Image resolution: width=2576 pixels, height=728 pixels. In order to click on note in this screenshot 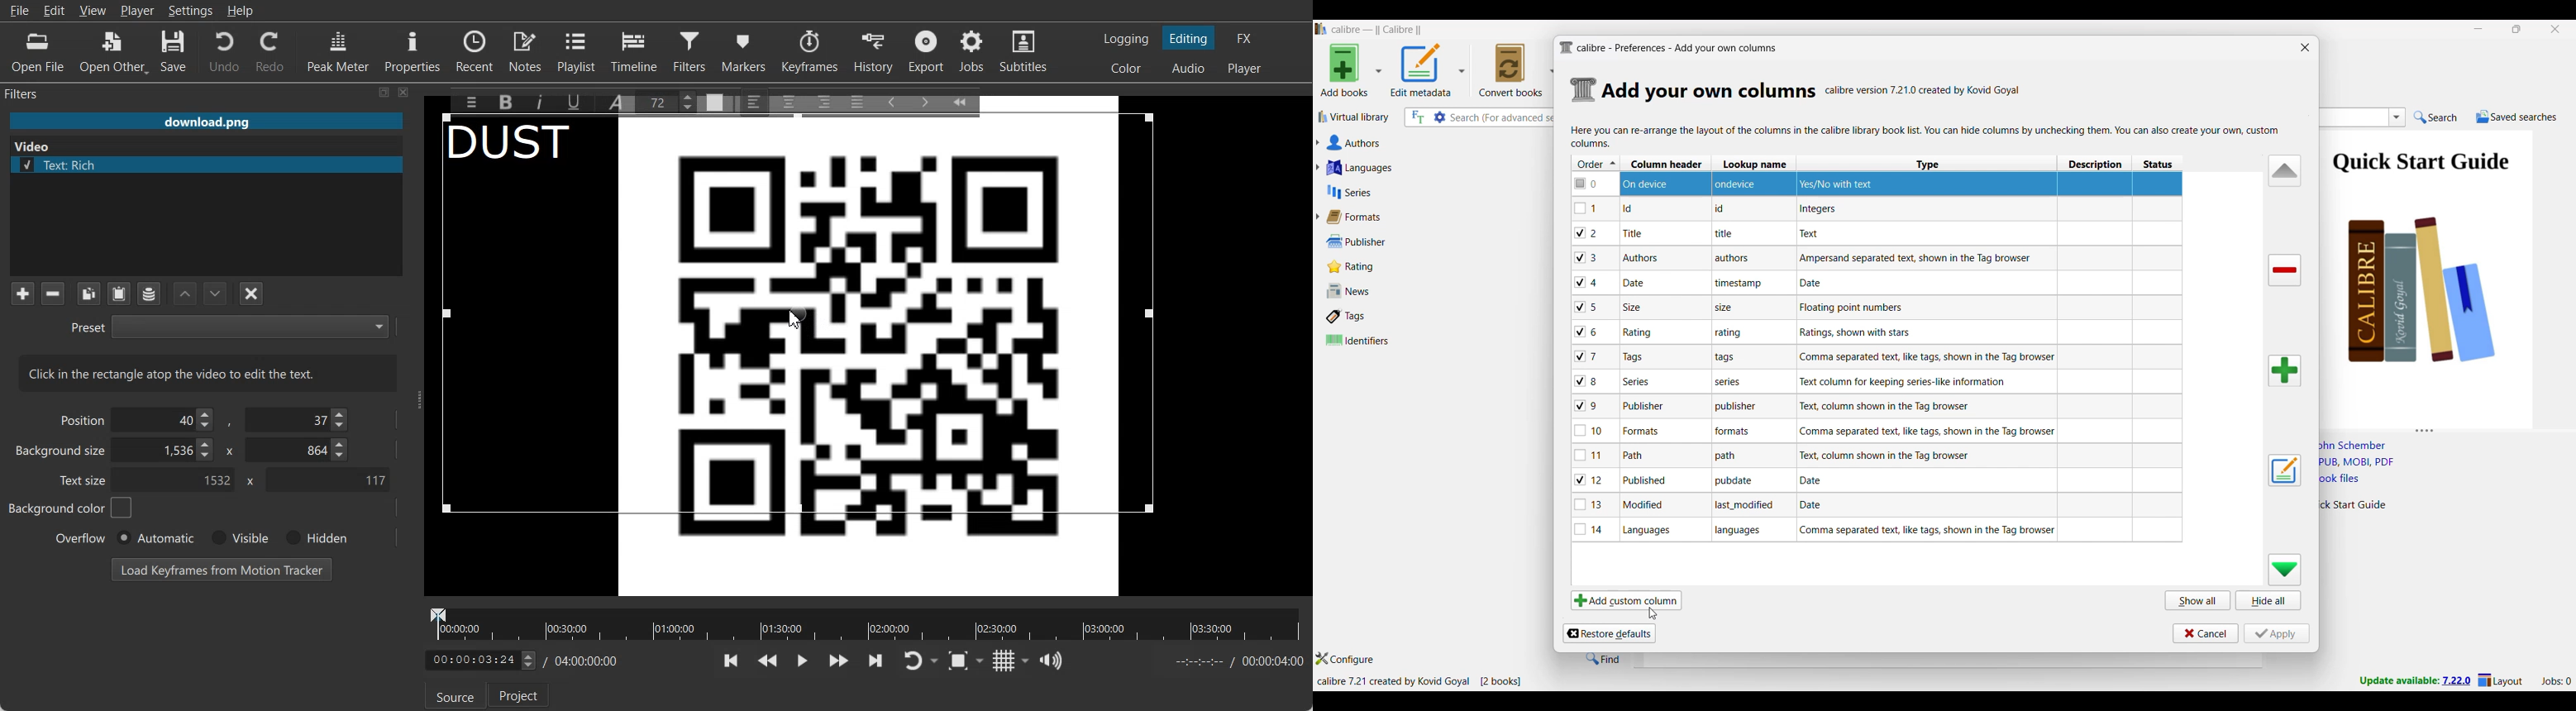, I will do `click(1731, 235)`.